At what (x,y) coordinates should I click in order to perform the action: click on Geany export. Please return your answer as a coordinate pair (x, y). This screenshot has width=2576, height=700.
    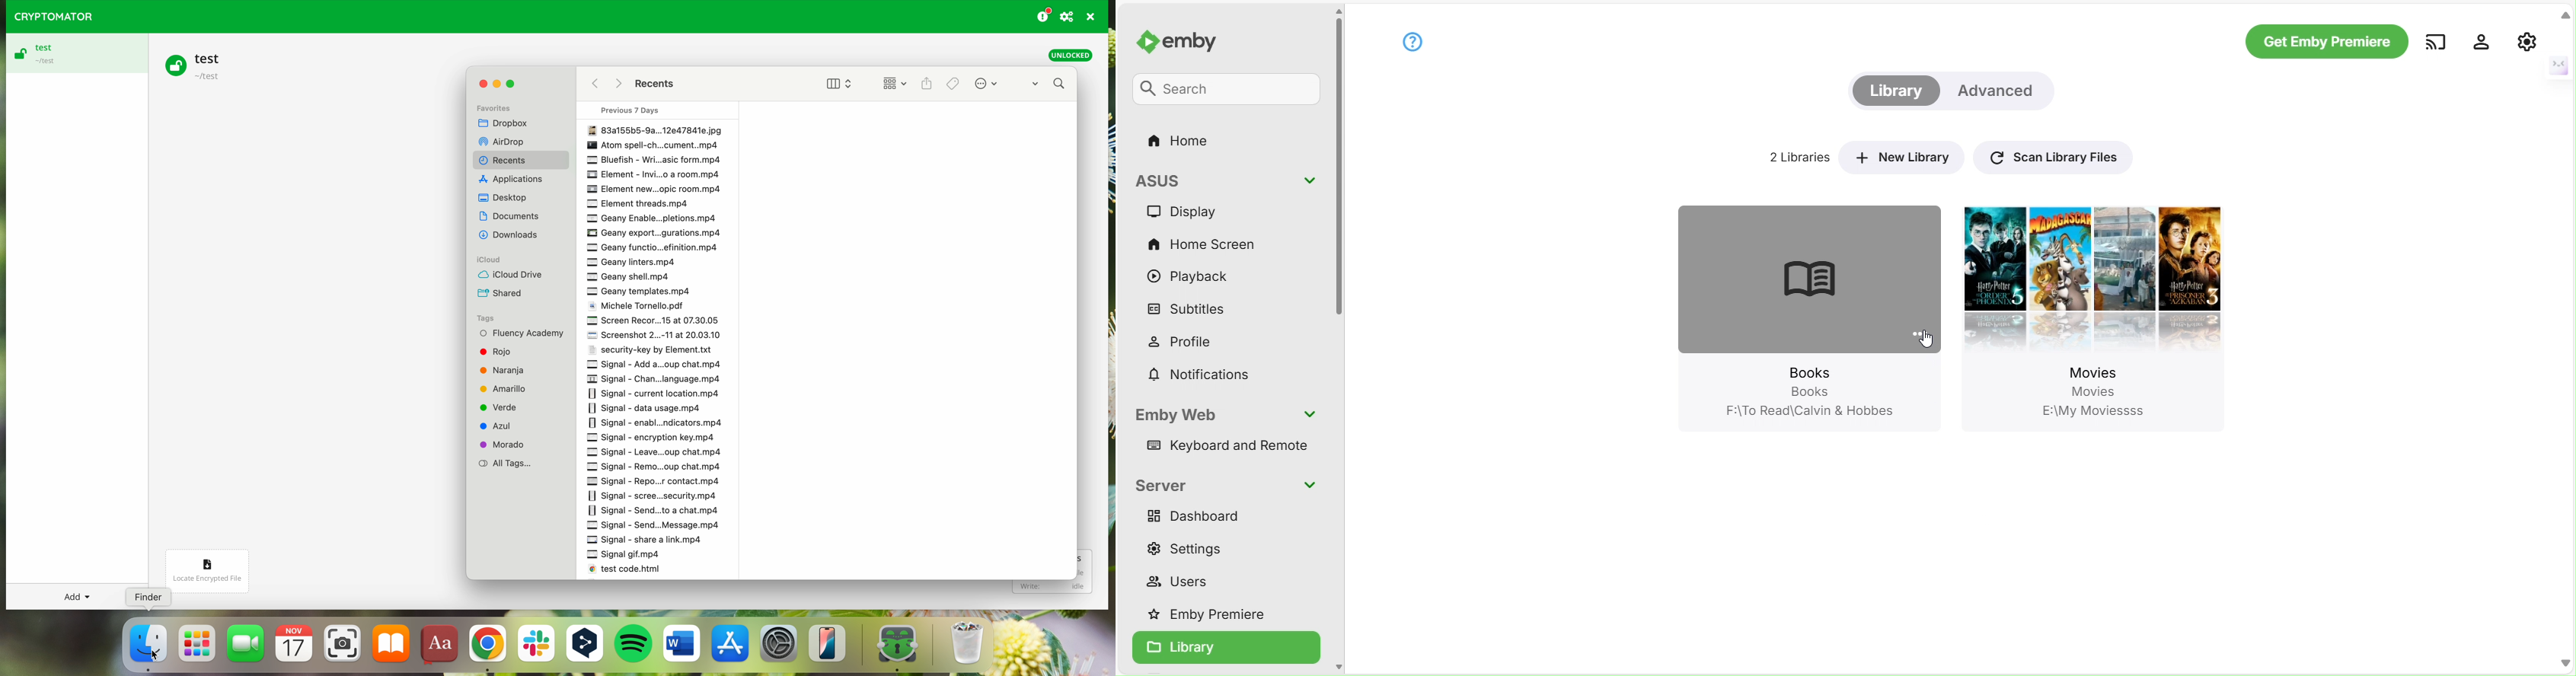
    Looking at the image, I should click on (658, 234).